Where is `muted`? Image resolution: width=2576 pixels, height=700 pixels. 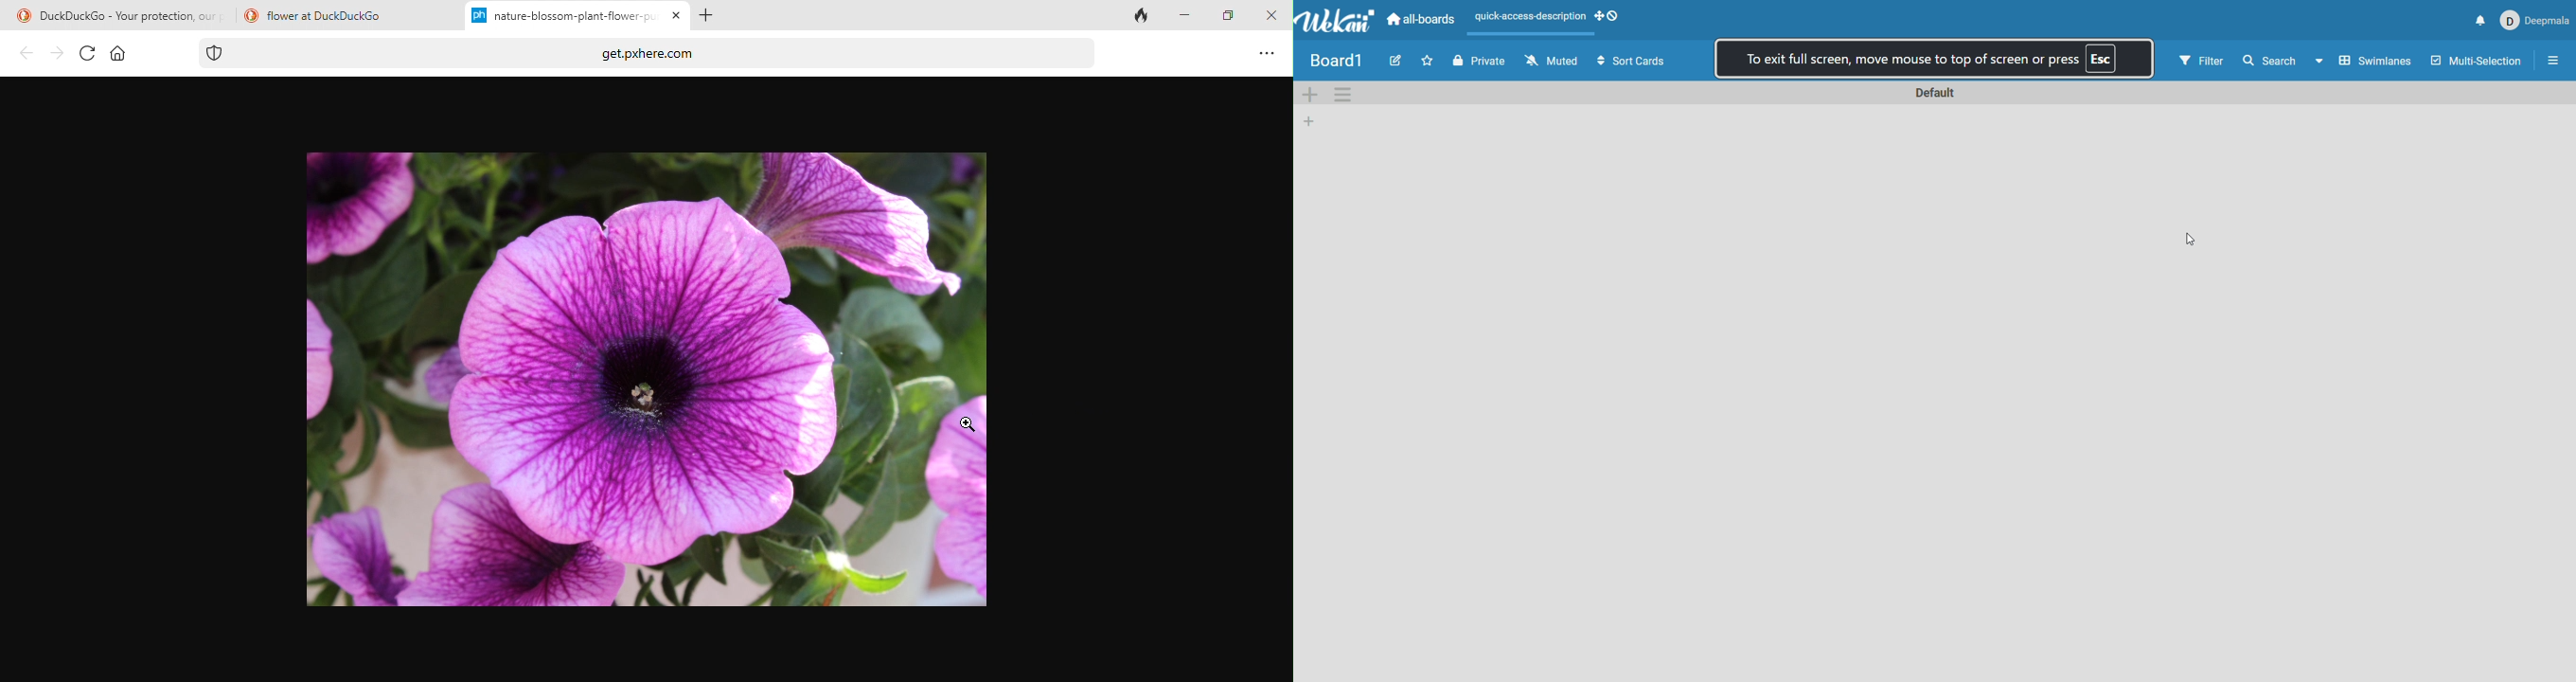
muted is located at coordinates (1550, 62).